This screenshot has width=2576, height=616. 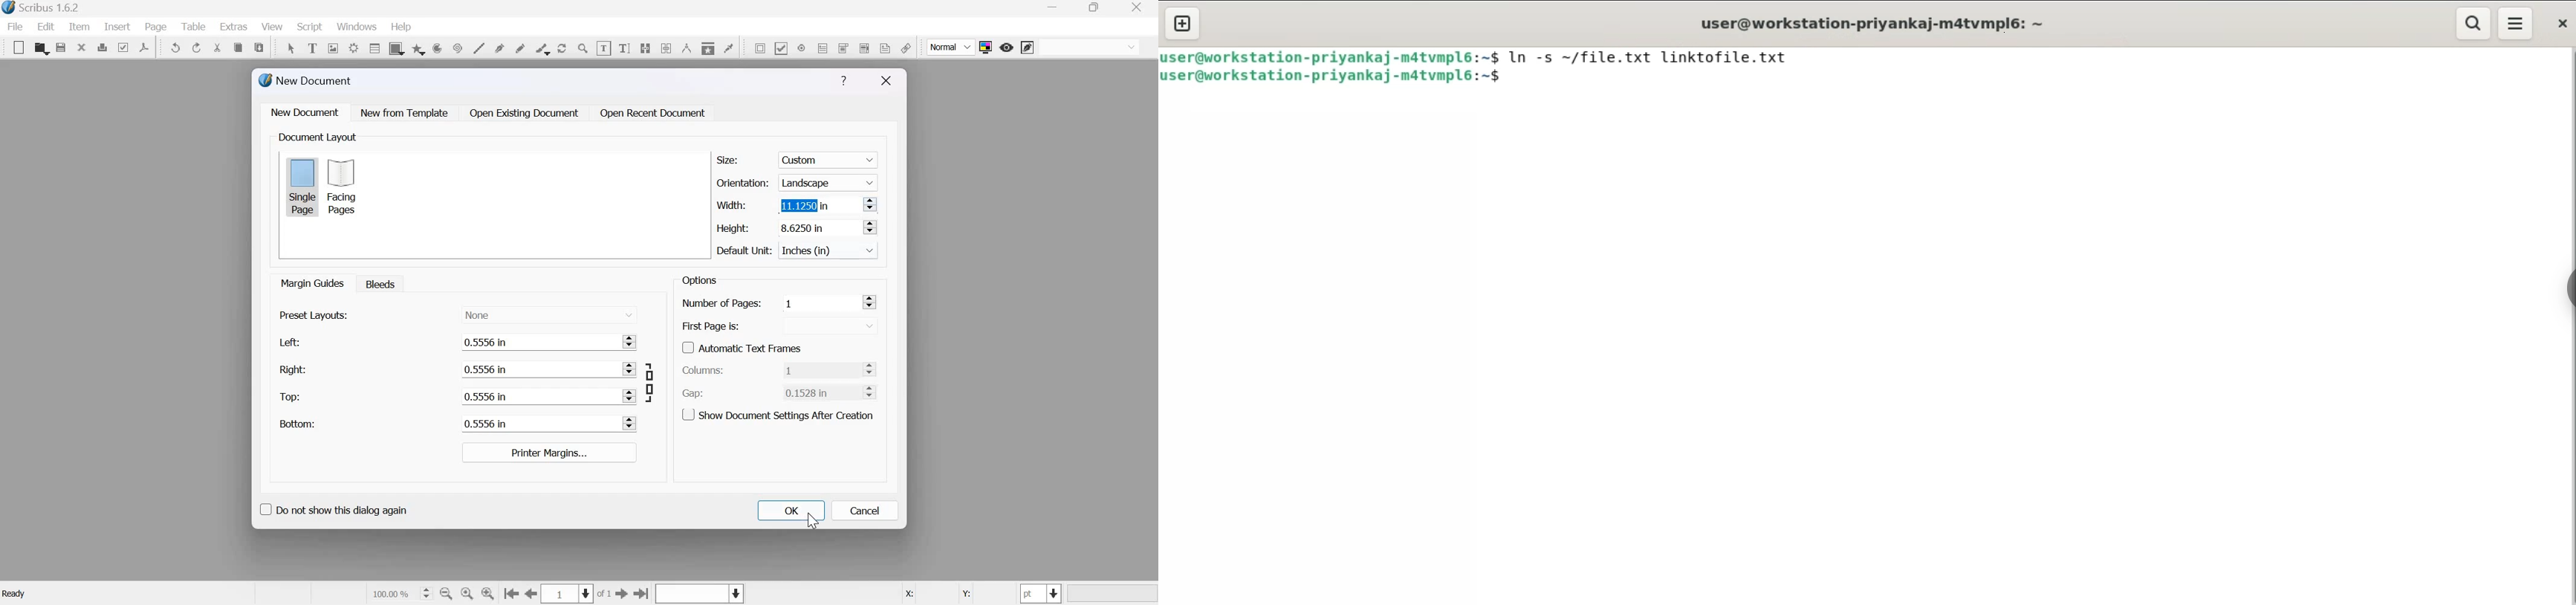 What do you see at coordinates (864, 46) in the screenshot?
I see `PDF list box` at bounding box center [864, 46].